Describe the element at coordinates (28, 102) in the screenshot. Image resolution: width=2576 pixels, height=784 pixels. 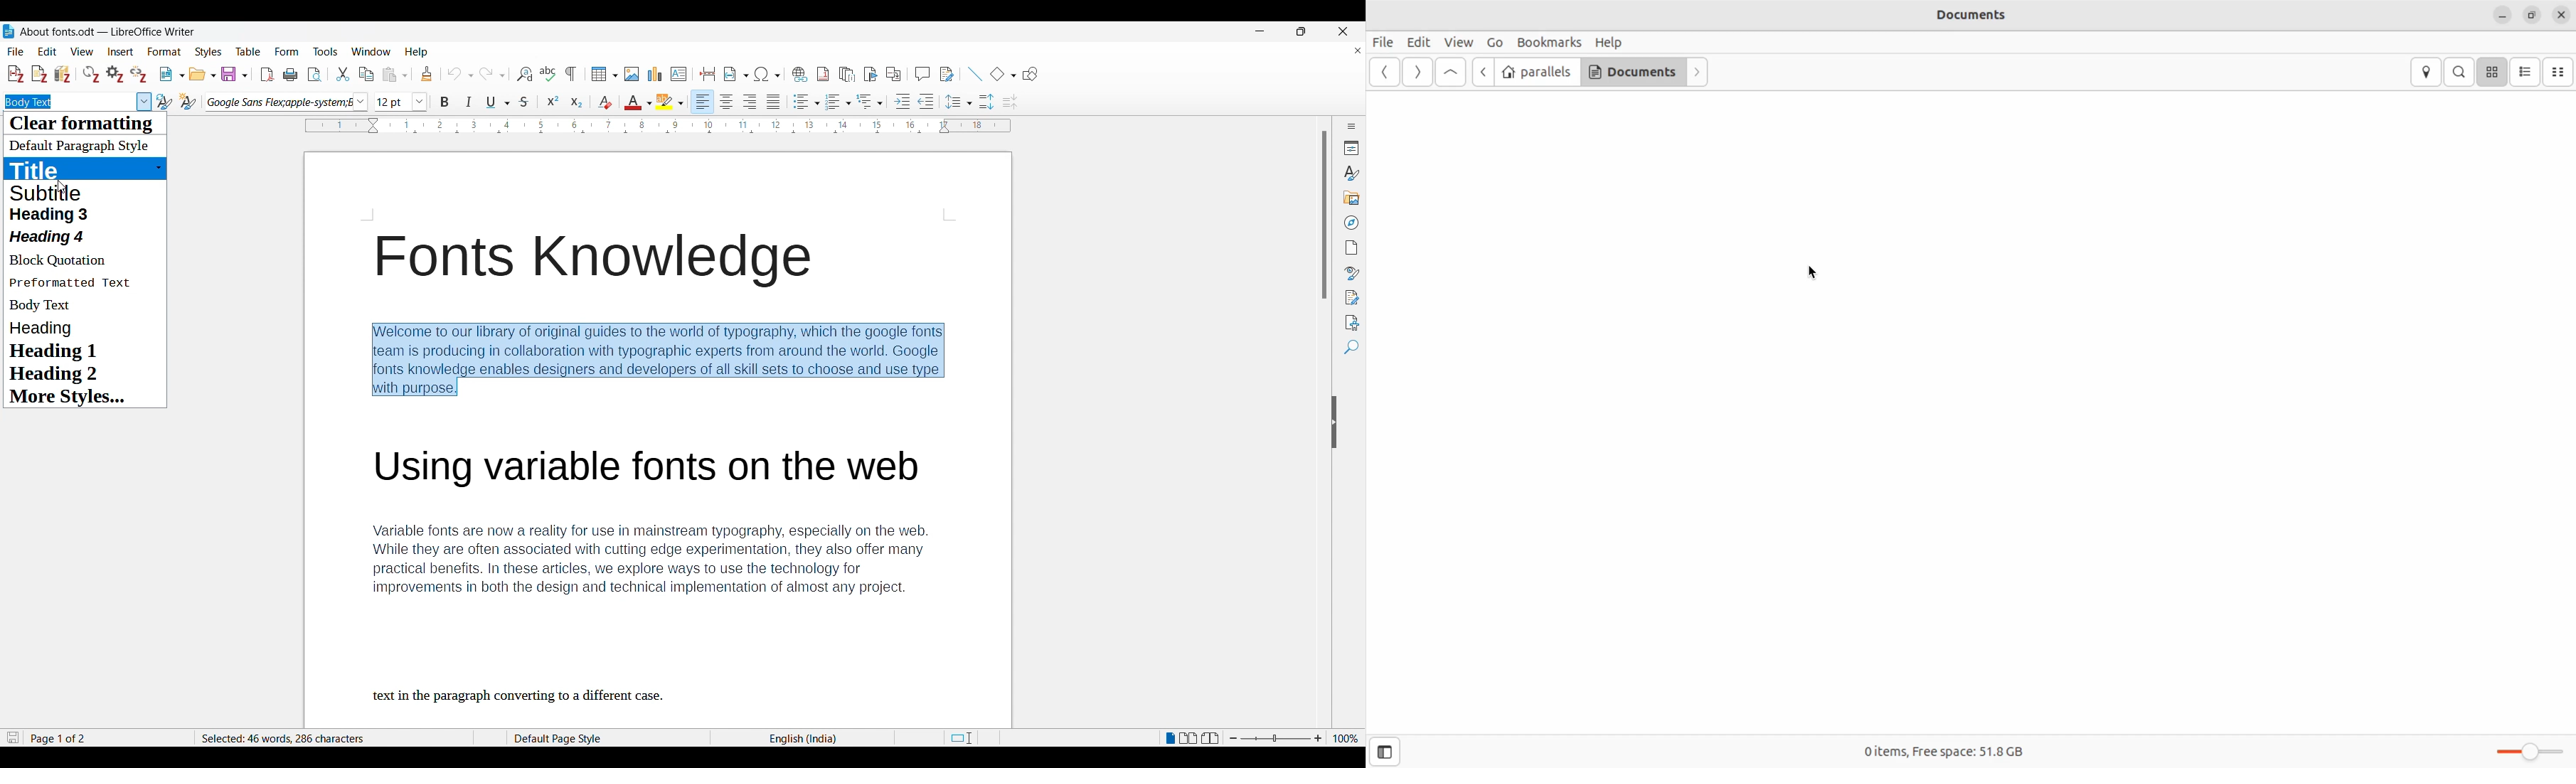
I see `Highlighted` at that location.